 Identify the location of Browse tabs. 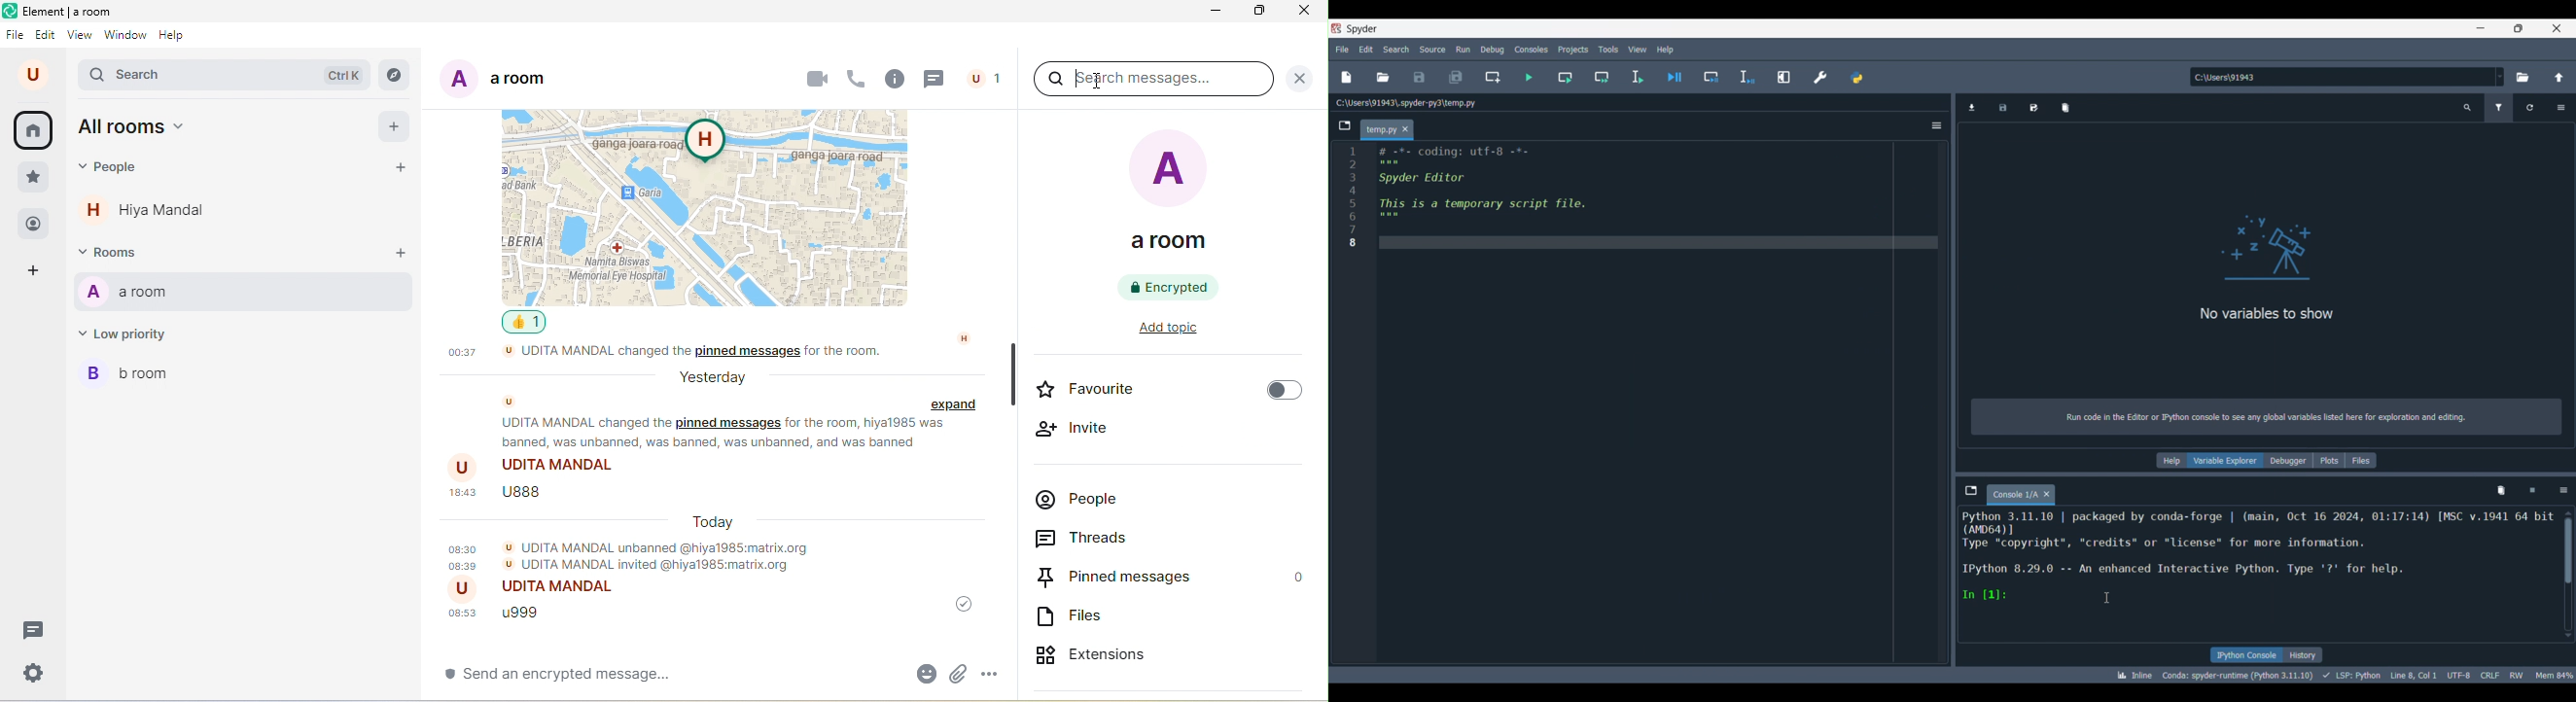
(1971, 490).